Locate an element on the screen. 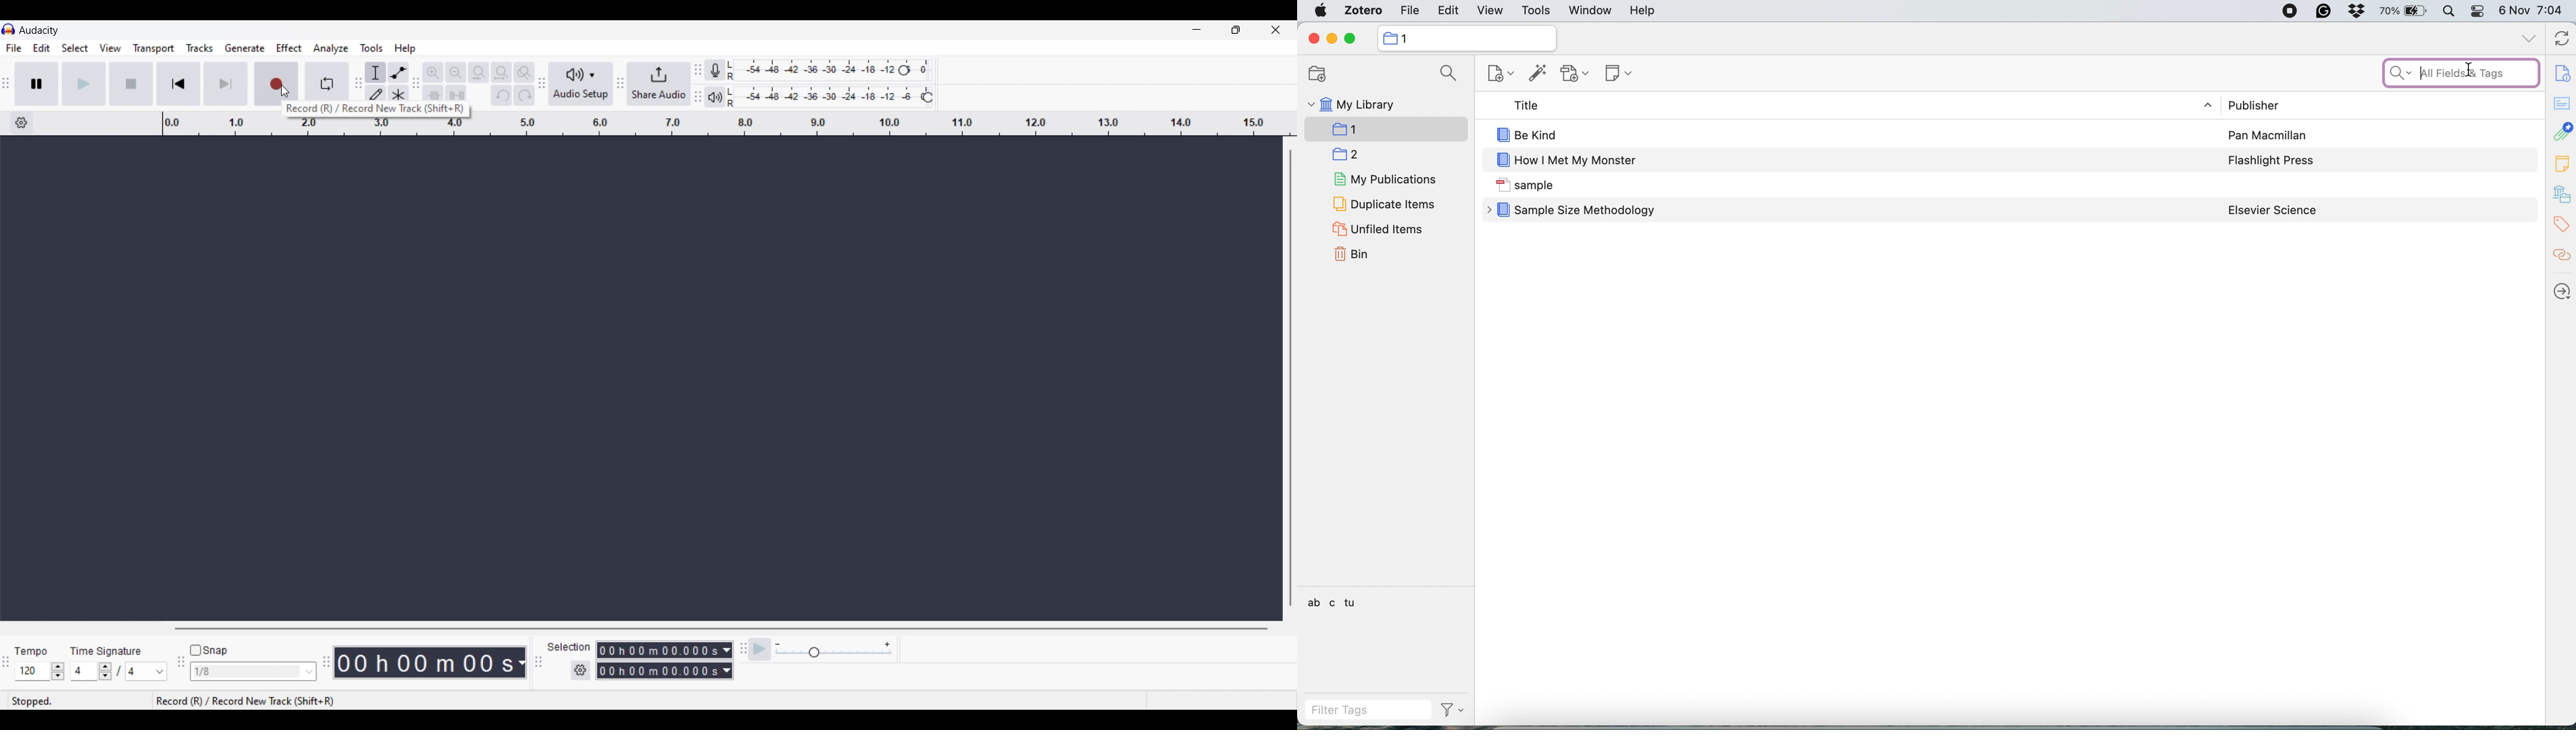 The height and width of the screenshot is (756, 2576). toolbar is located at coordinates (697, 81).